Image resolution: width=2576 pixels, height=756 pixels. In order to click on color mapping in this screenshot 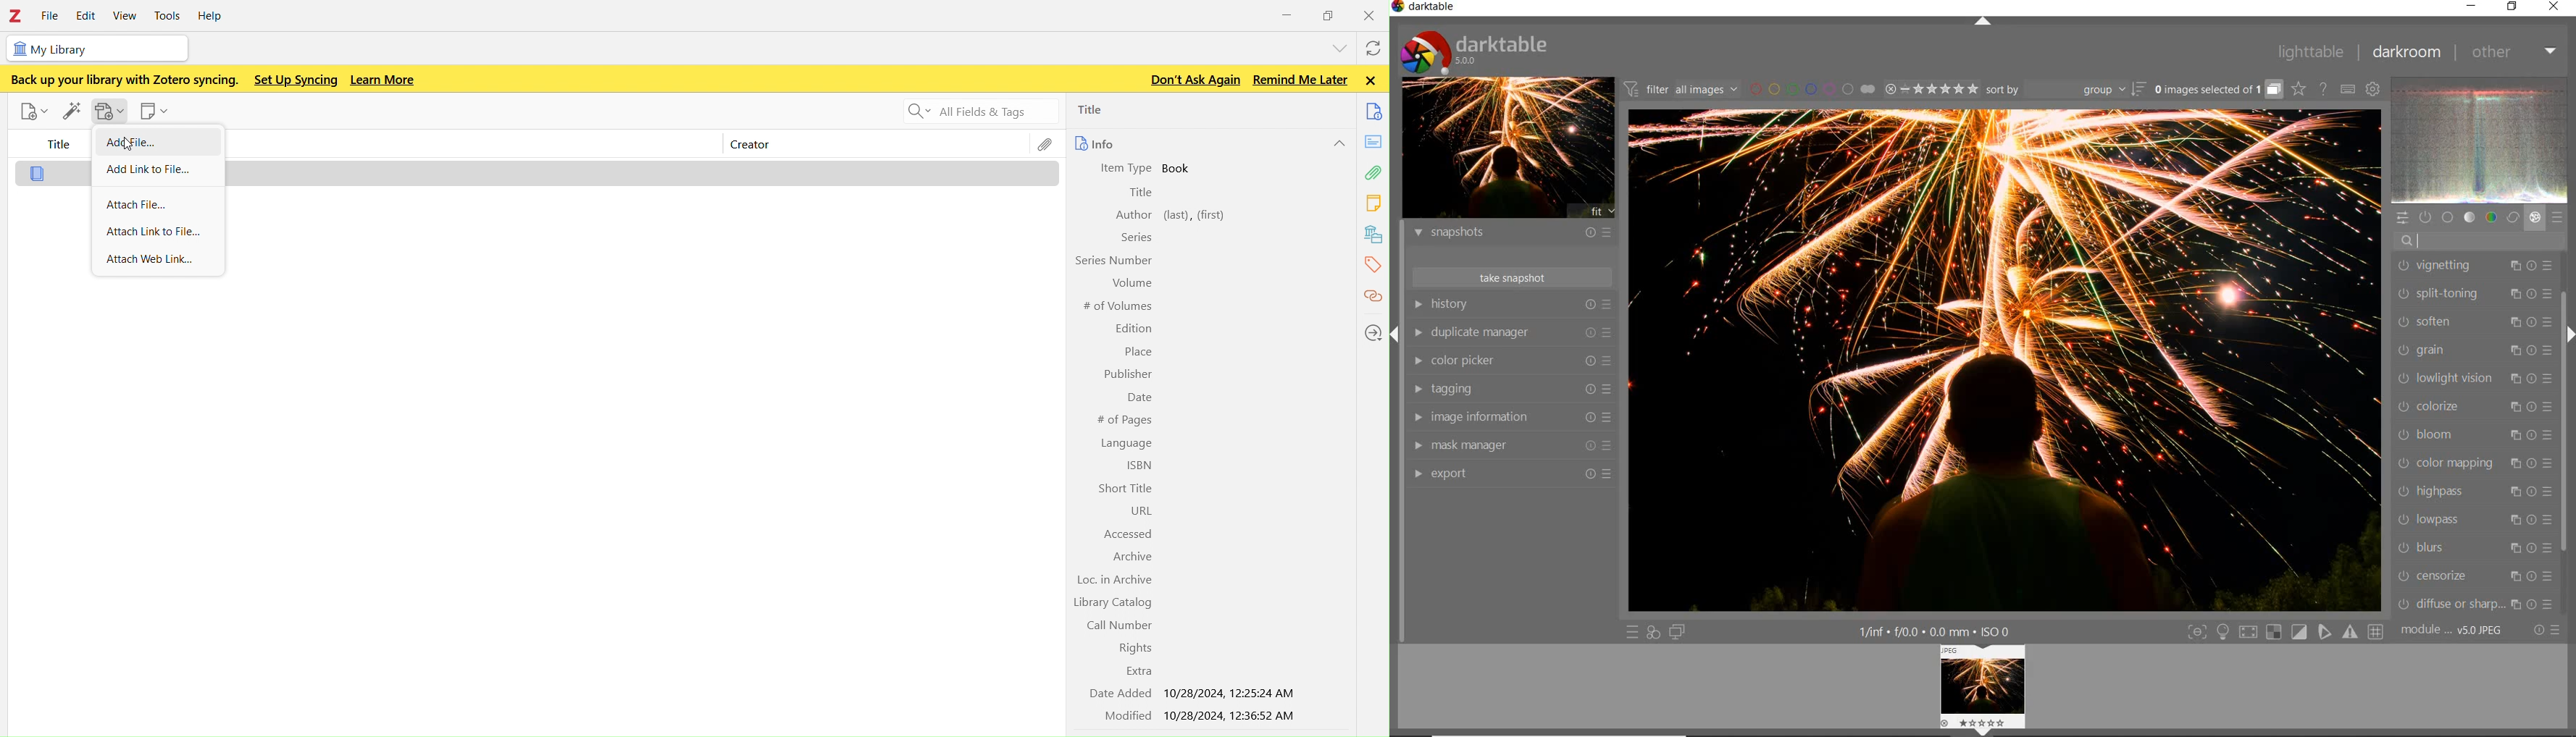, I will do `click(2474, 464)`.